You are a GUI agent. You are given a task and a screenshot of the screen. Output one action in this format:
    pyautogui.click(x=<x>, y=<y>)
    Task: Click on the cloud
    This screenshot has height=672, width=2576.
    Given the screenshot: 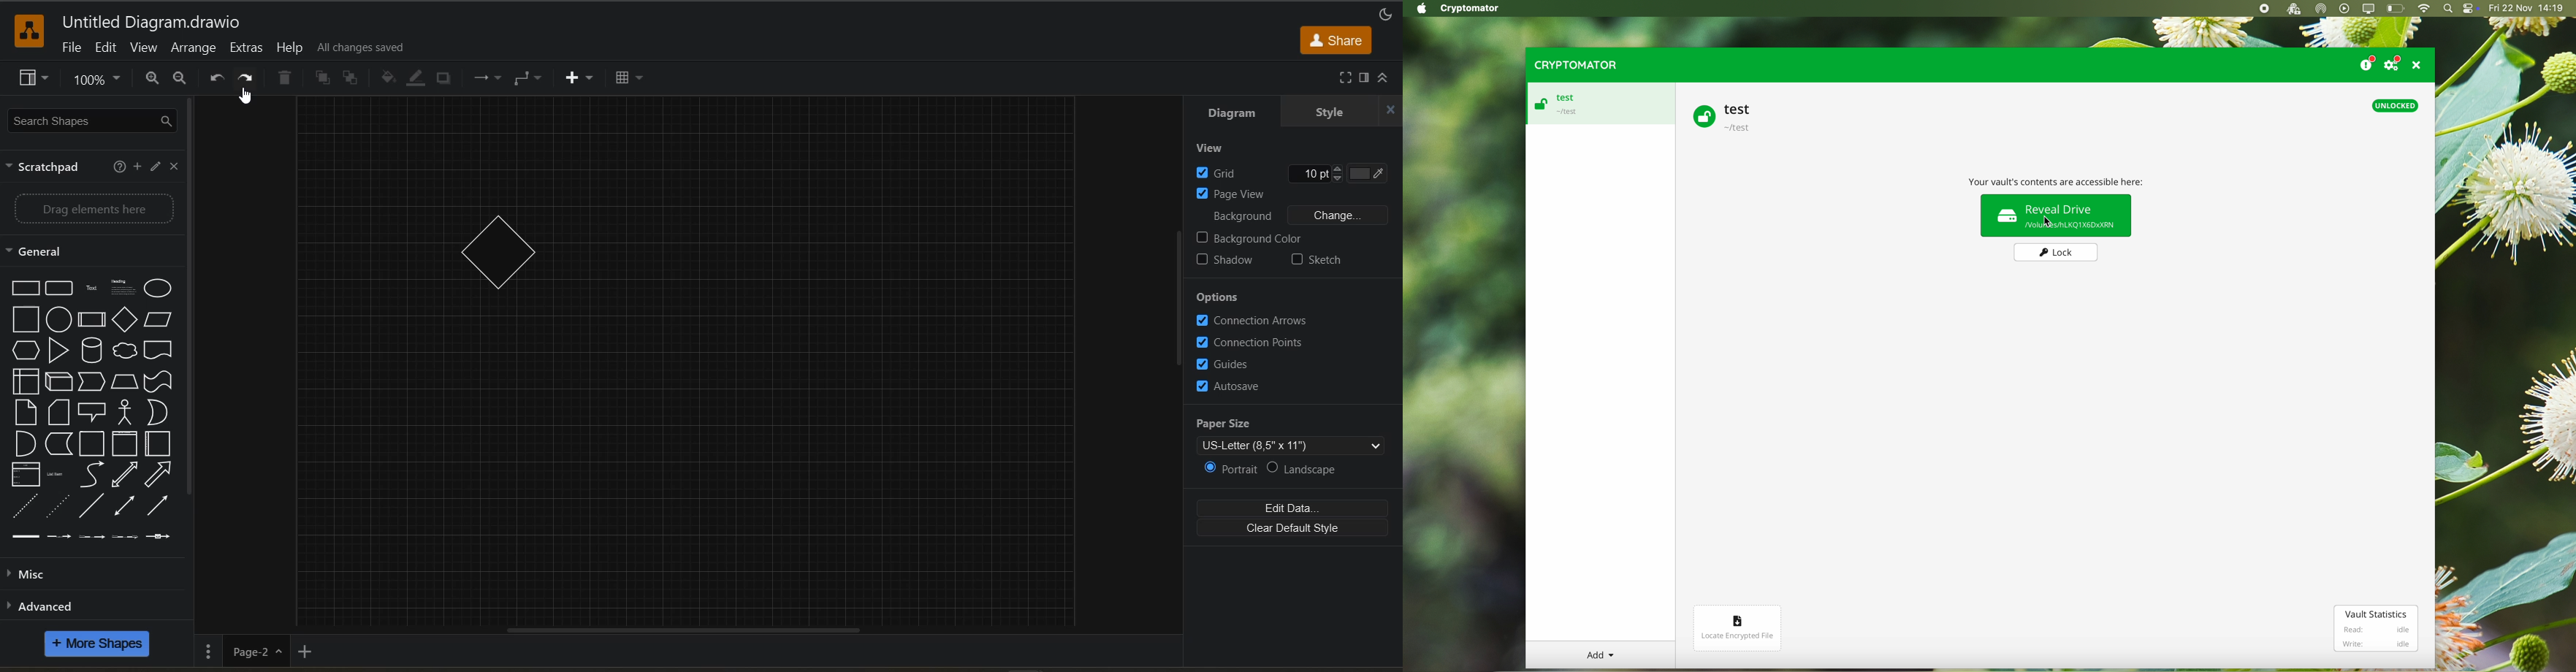 What is the action you would take?
    pyautogui.click(x=123, y=351)
    